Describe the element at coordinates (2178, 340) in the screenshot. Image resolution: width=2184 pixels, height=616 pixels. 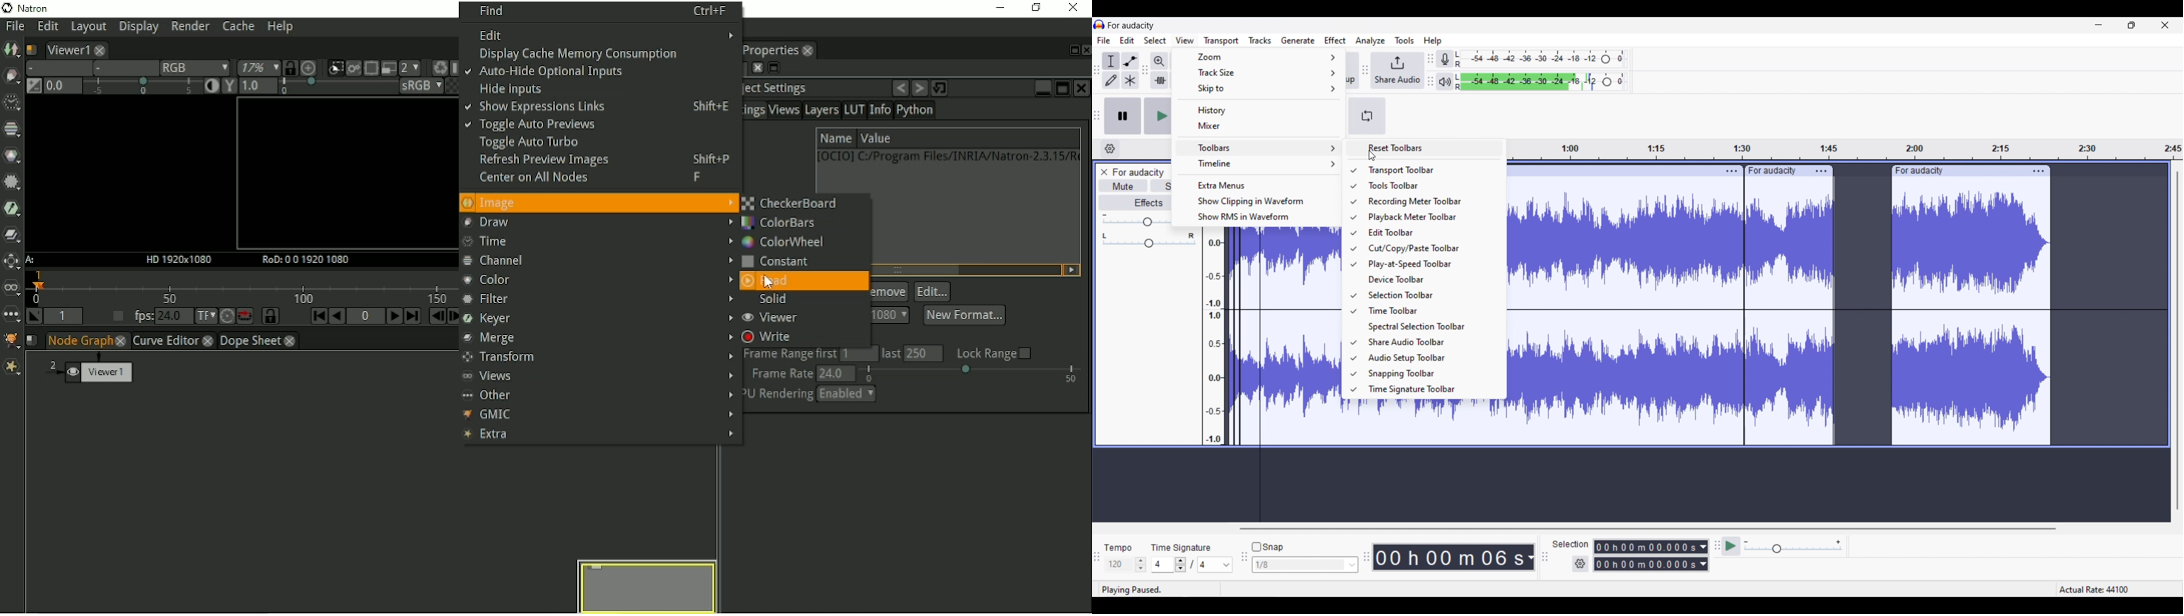
I see `Vertical slide bar` at that location.